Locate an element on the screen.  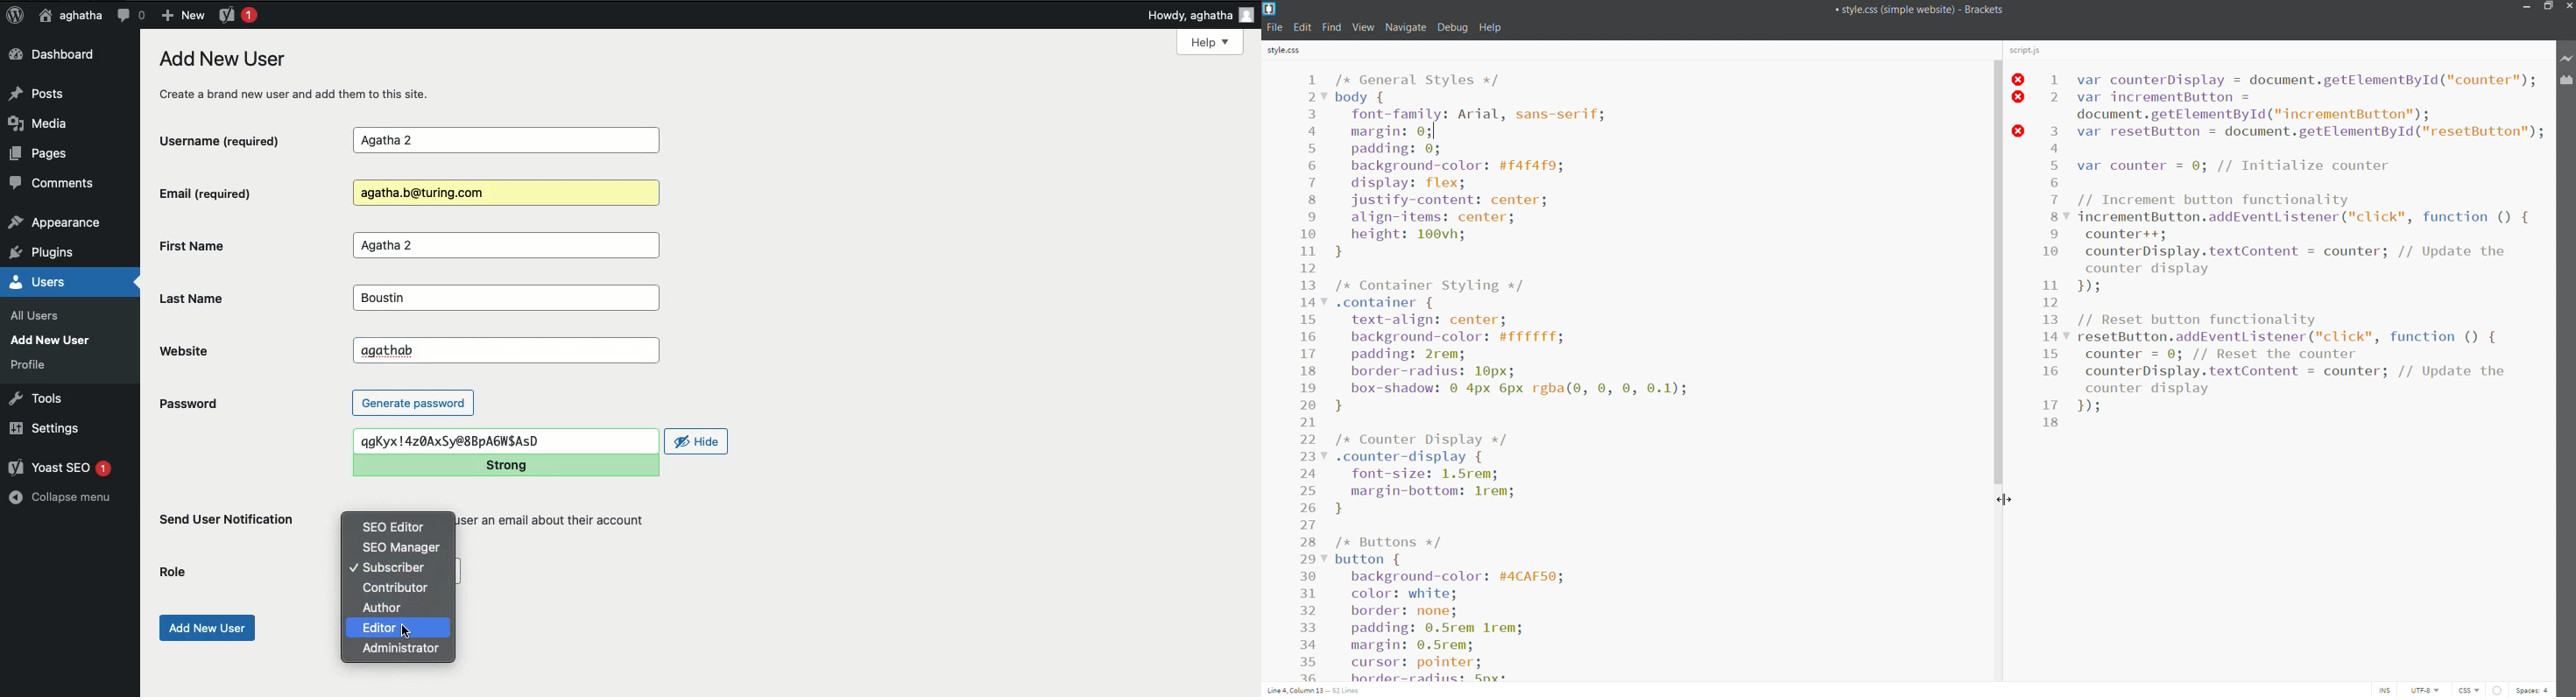
Dashboard is located at coordinates (57, 55).